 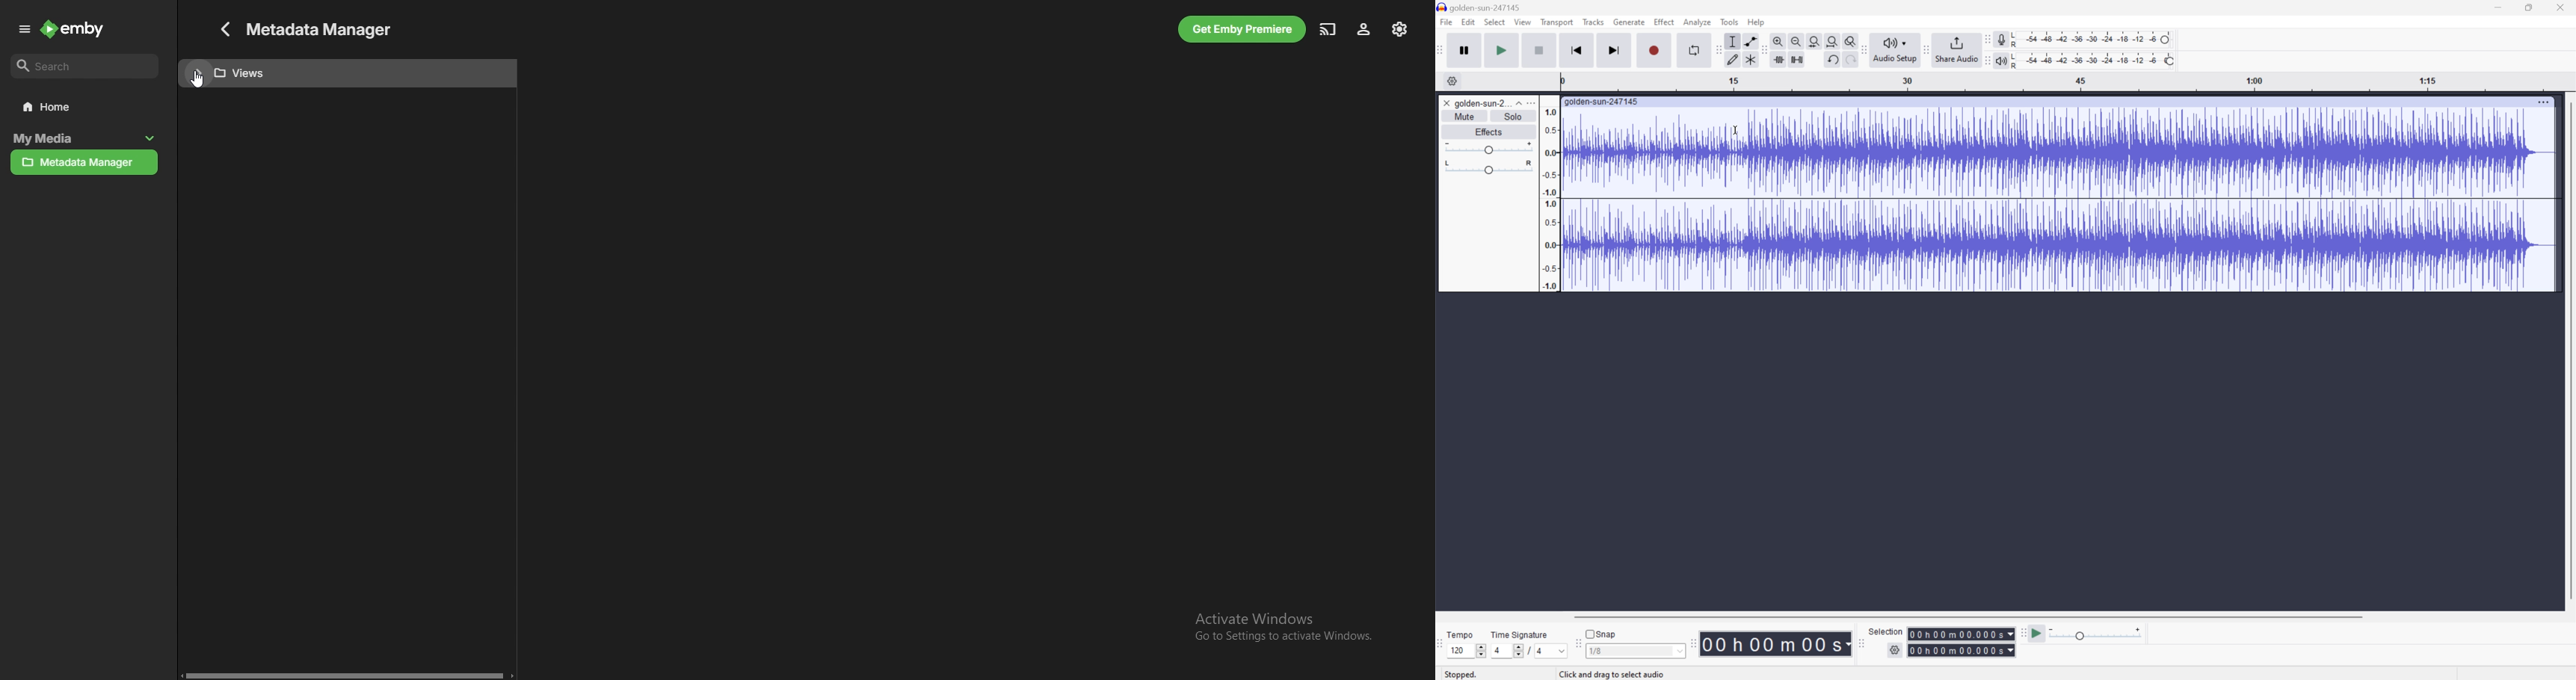 I want to click on Tracks, so click(x=1593, y=21).